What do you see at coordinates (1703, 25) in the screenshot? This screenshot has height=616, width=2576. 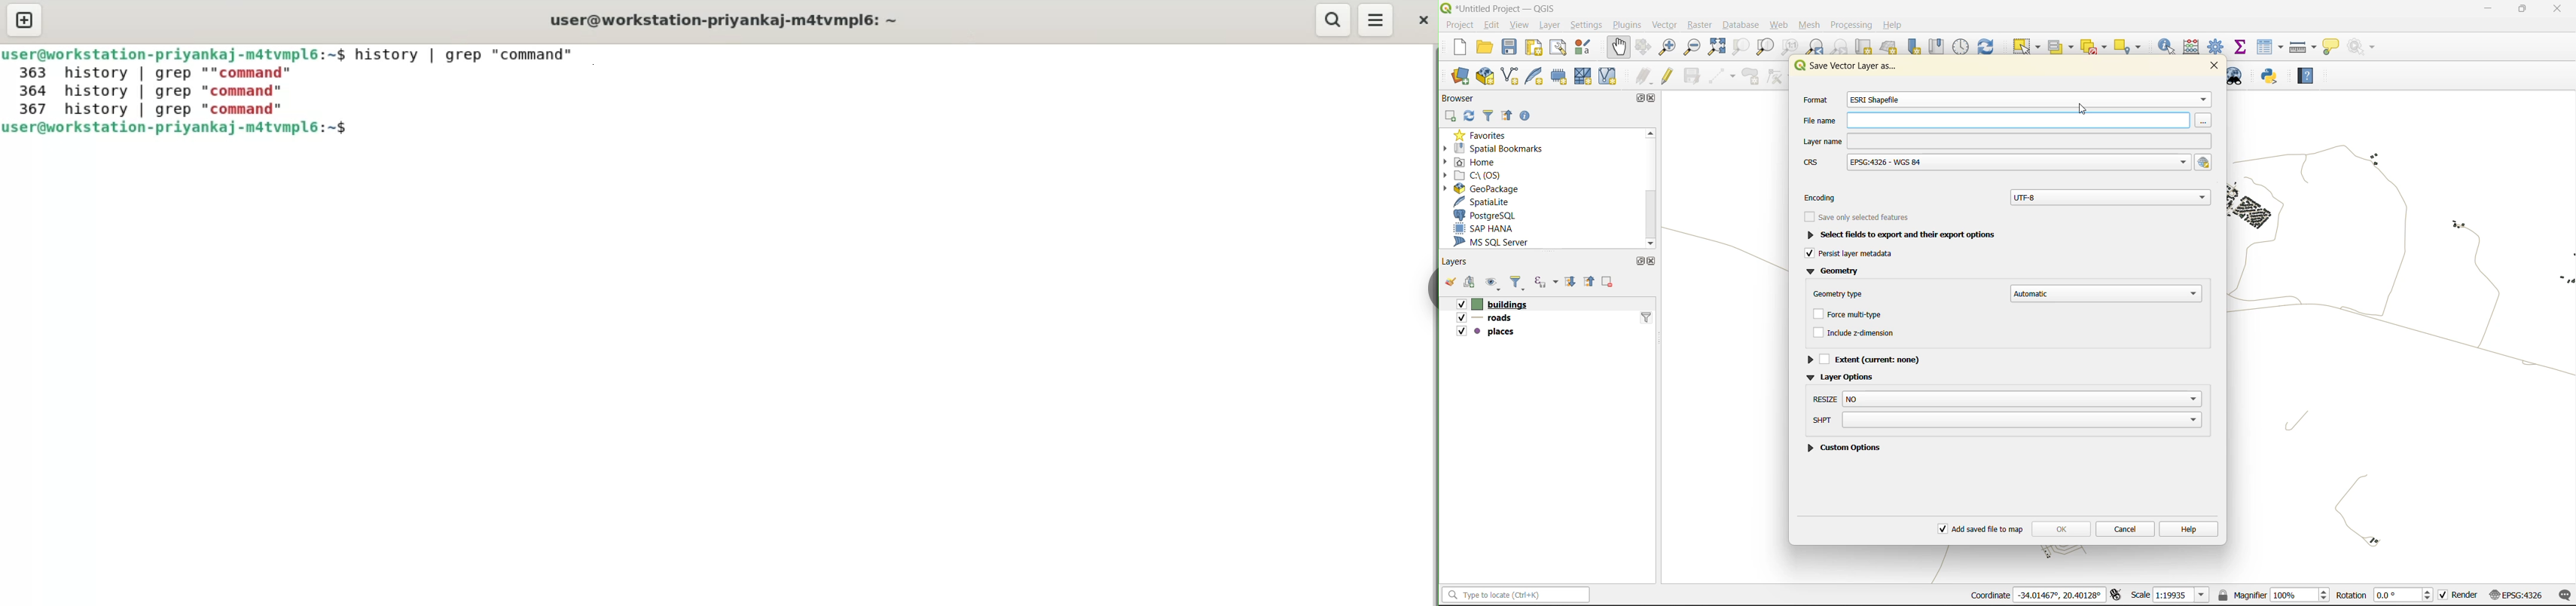 I see `raster` at bounding box center [1703, 25].